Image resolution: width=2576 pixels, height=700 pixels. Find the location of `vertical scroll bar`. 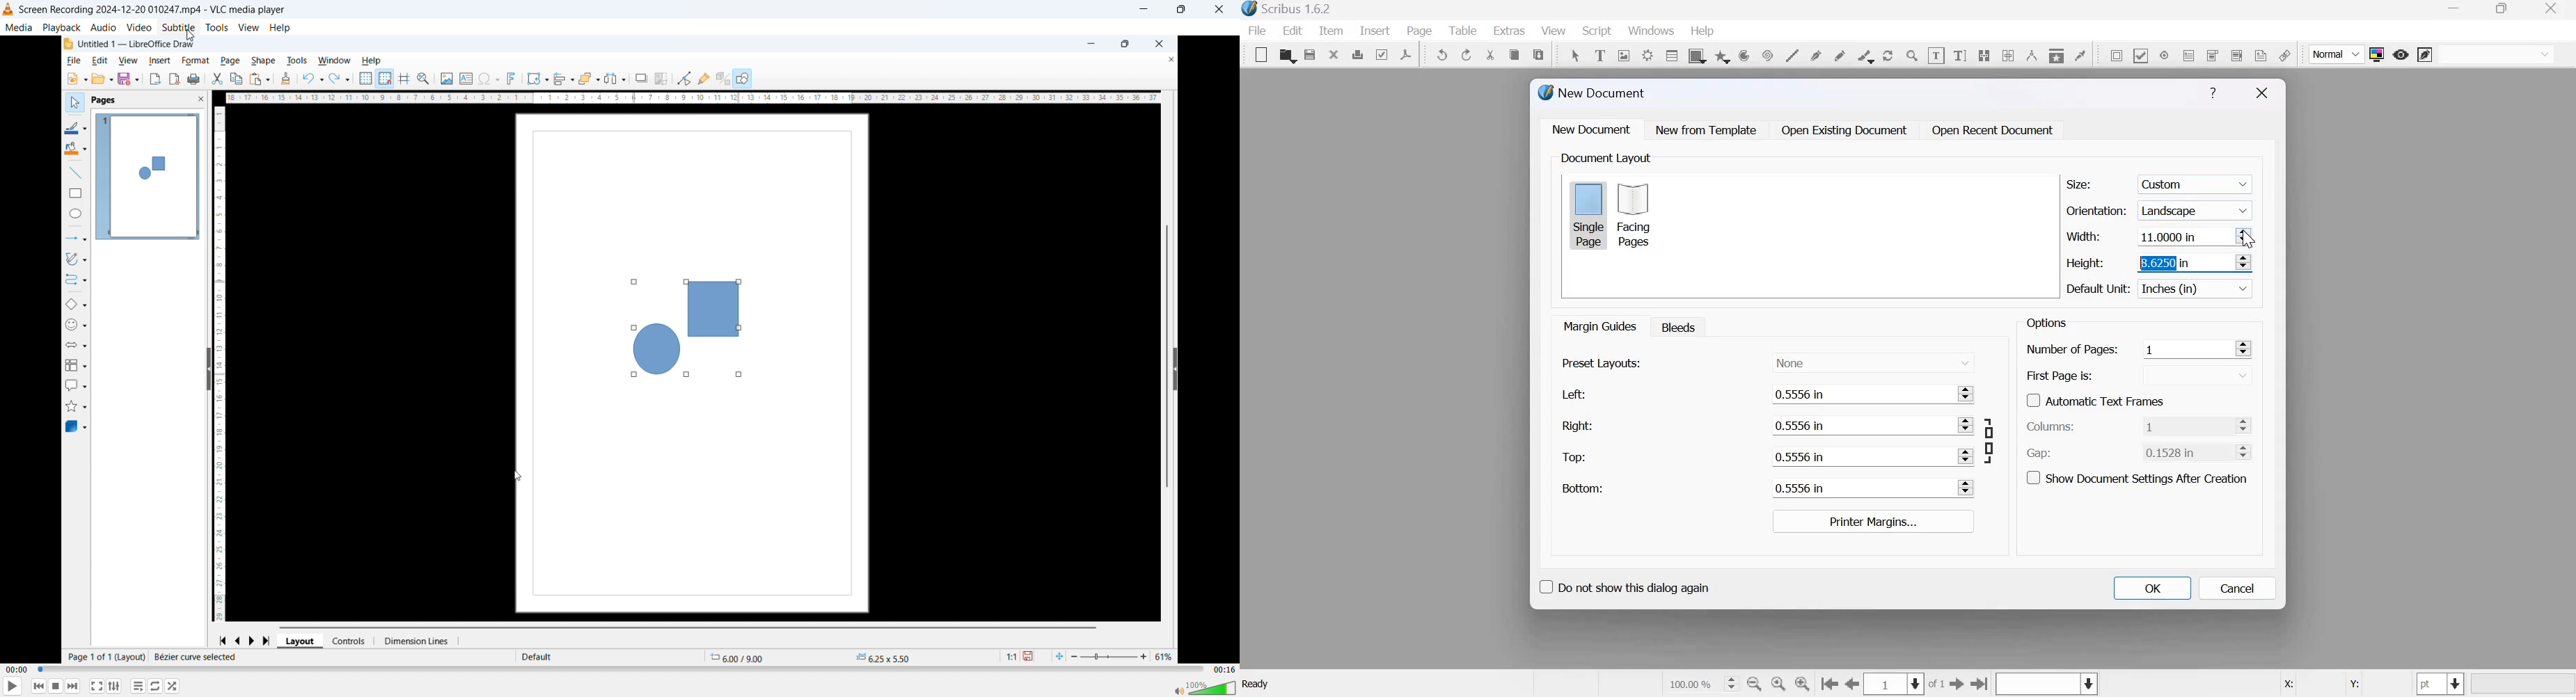

vertical scroll bar is located at coordinates (1166, 348).